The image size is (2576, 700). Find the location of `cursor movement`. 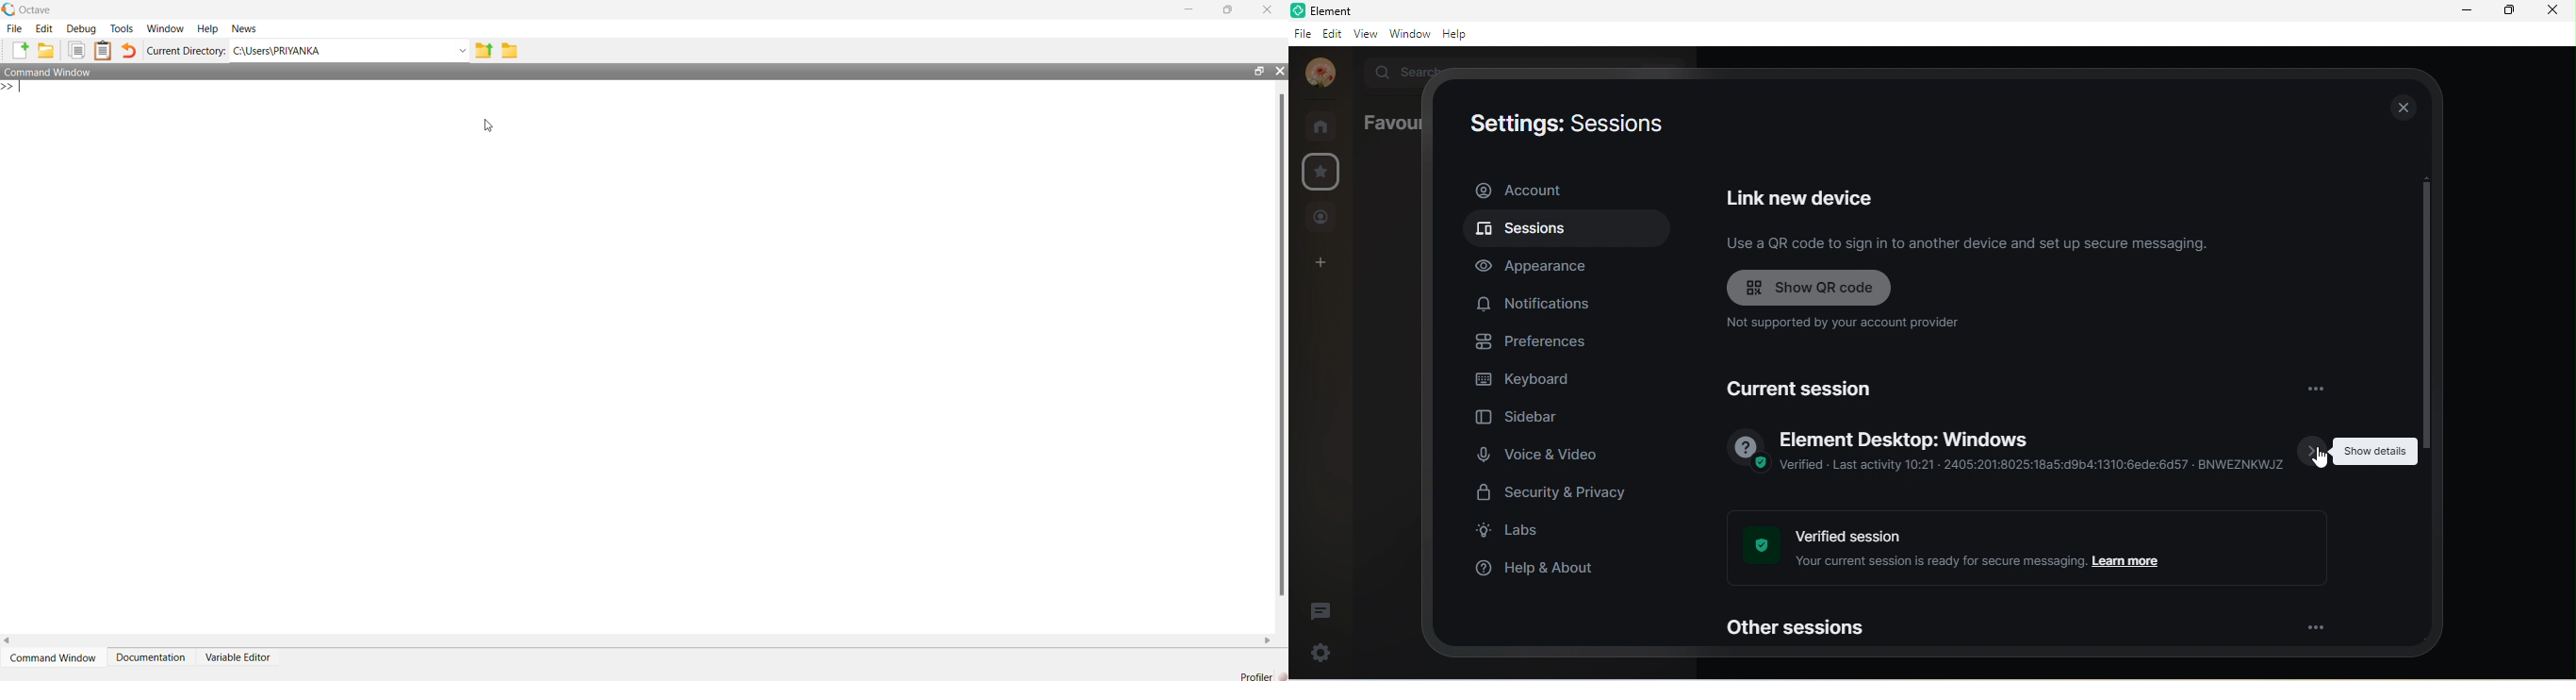

cursor movement is located at coordinates (2320, 459).